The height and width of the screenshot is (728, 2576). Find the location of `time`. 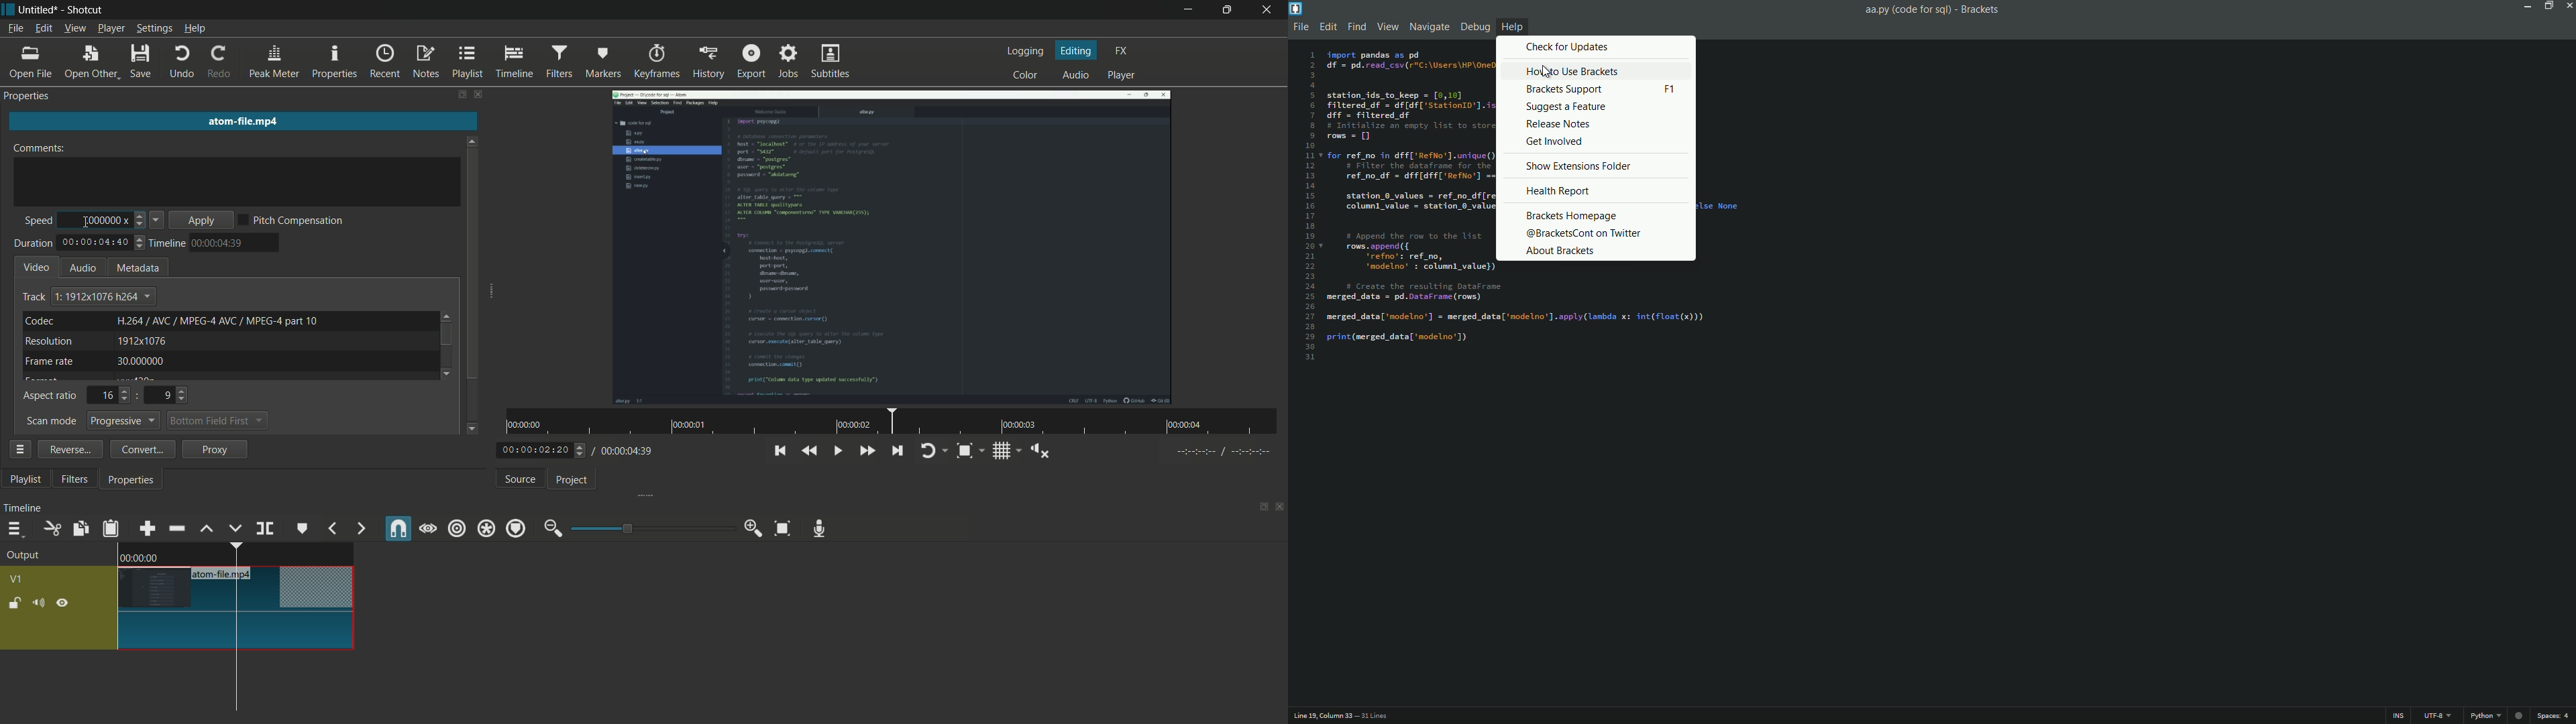

time is located at coordinates (896, 422).